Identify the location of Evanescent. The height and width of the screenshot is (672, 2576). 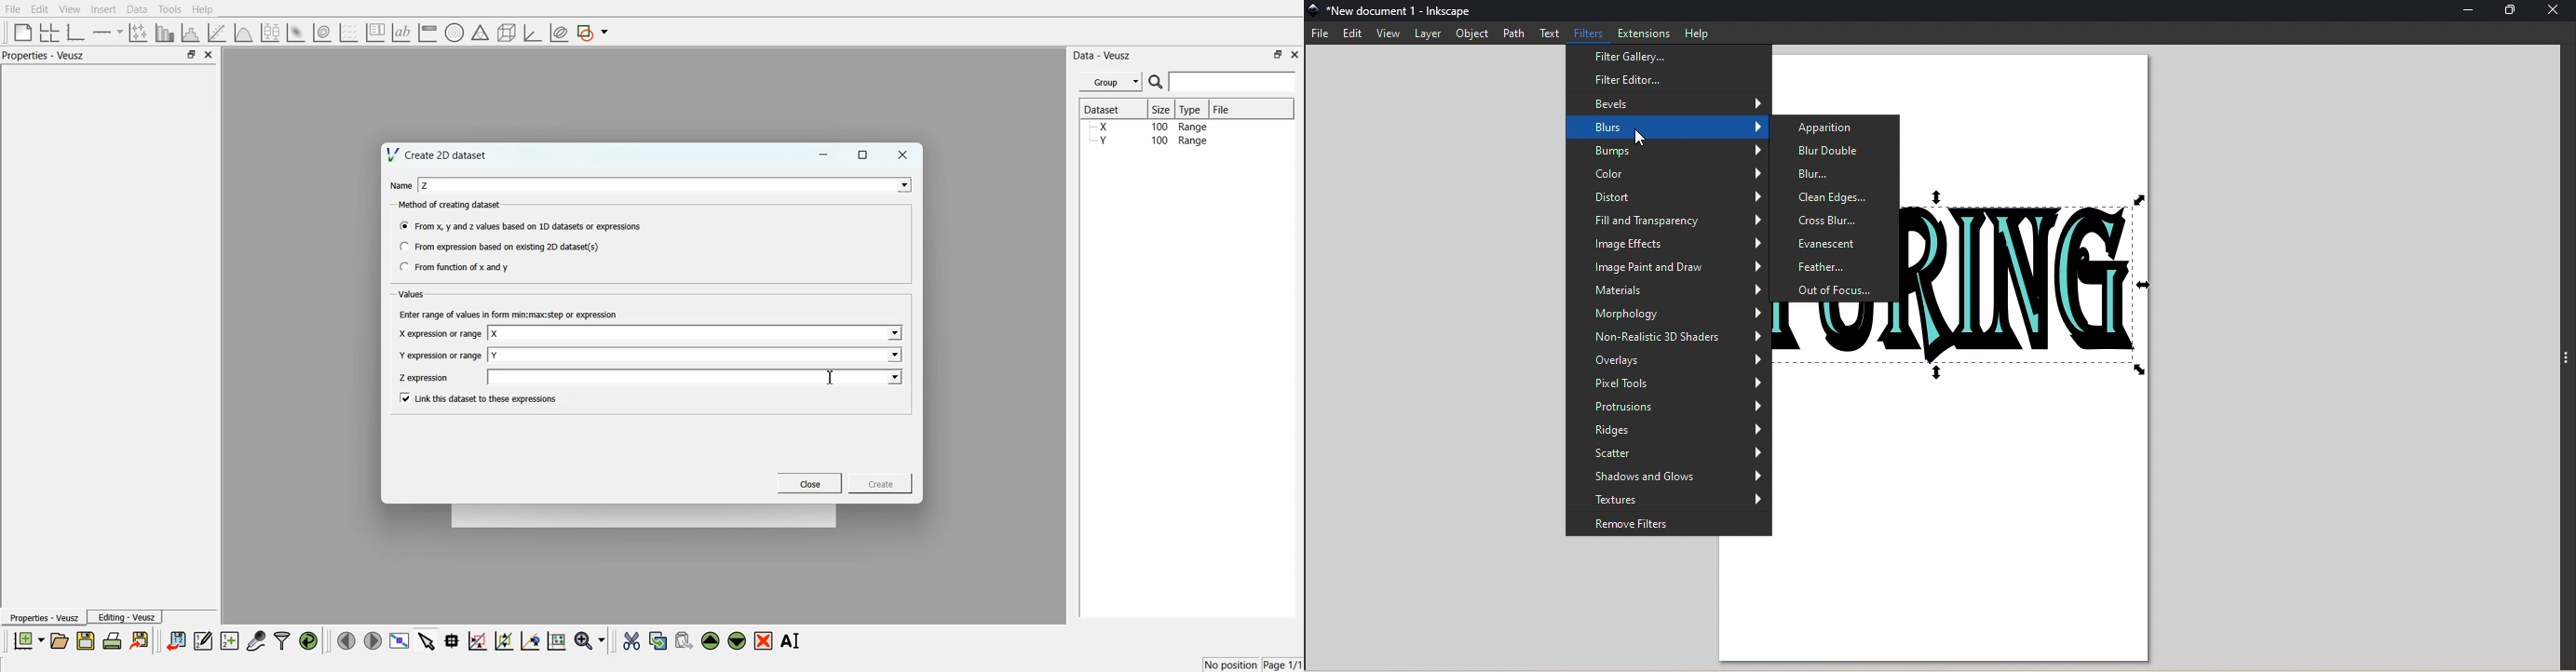
(1838, 242).